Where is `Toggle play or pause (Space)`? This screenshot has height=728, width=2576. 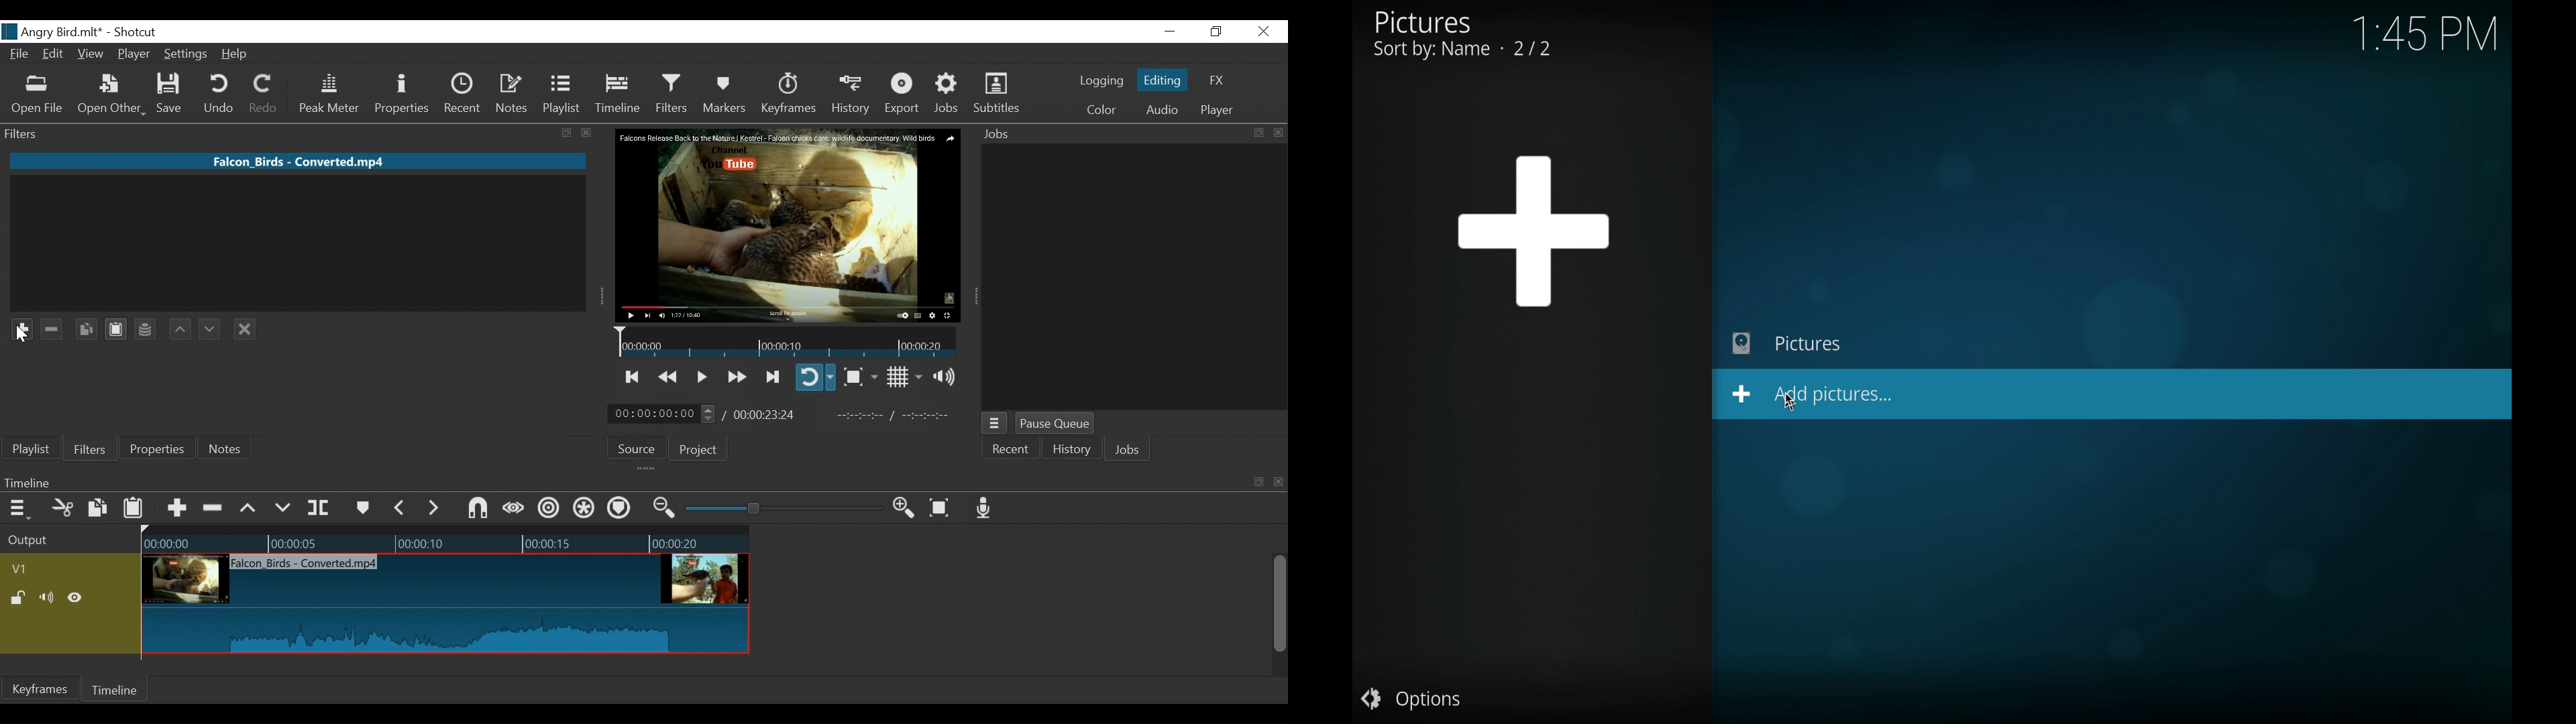 Toggle play or pause (Space) is located at coordinates (700, 378).